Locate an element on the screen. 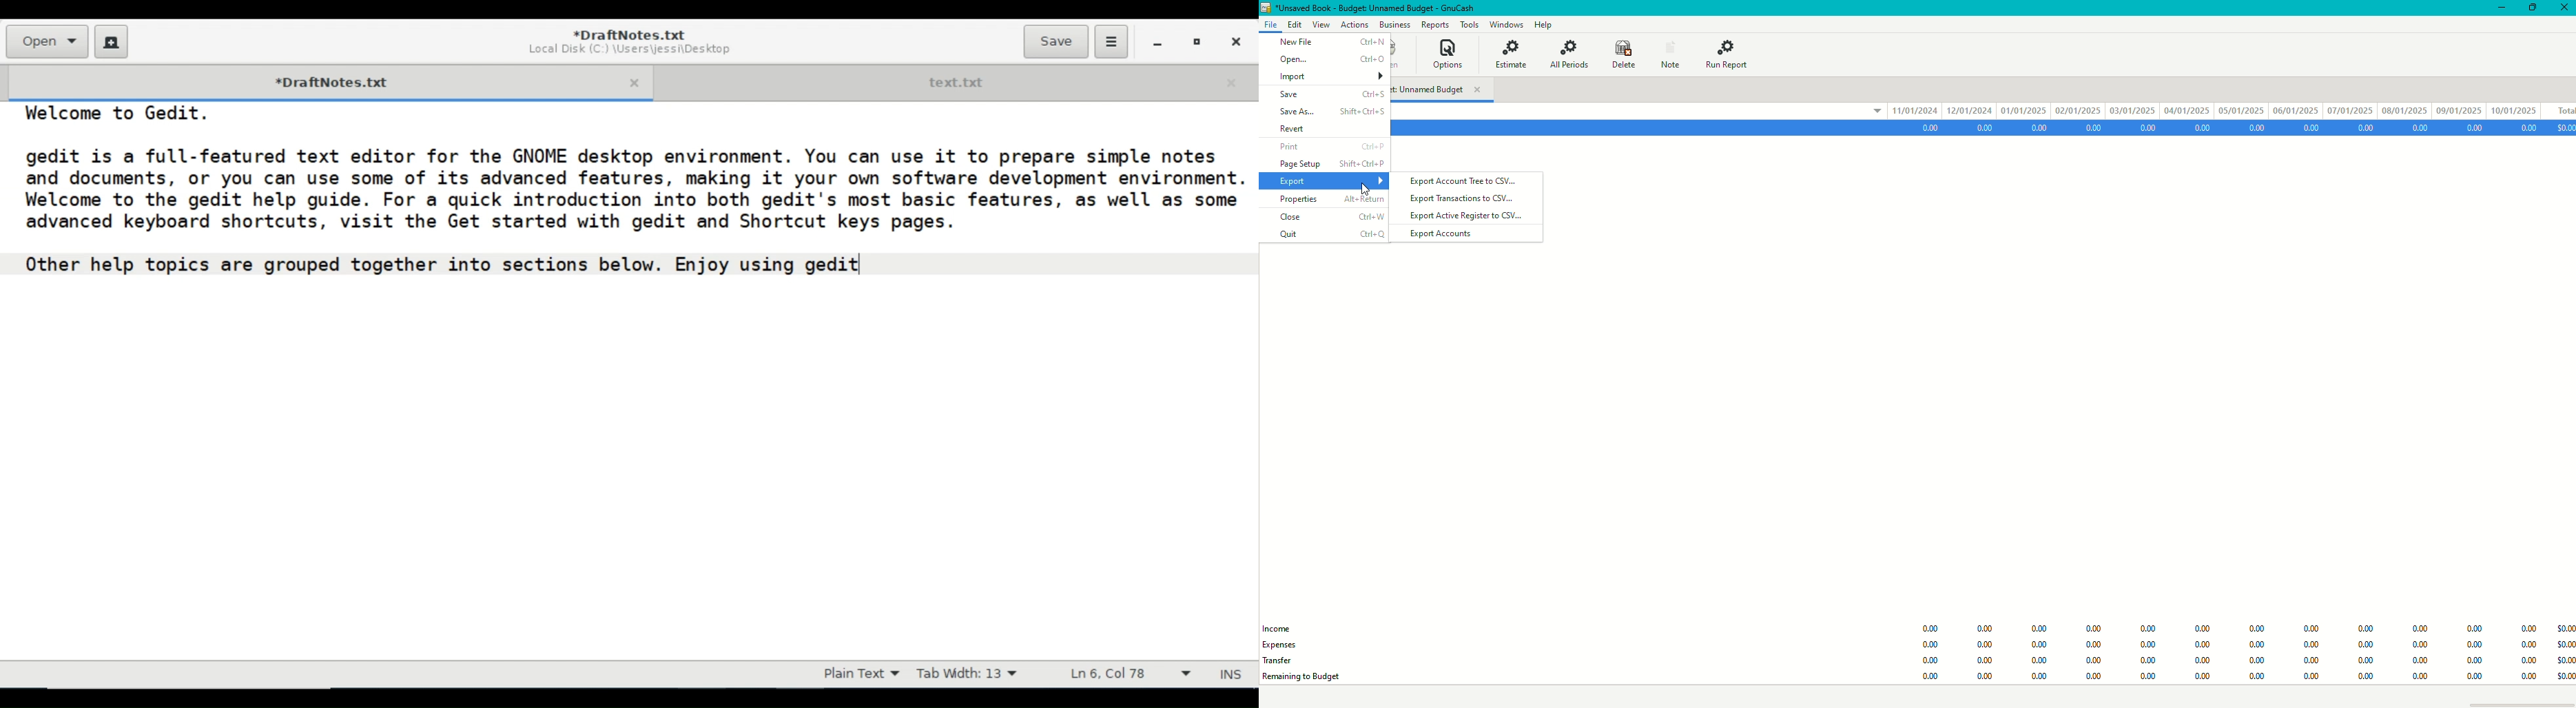 Image resolution: width=2576 pixels, height=728 pixels. Edit is located at coordinates (1295, 23).